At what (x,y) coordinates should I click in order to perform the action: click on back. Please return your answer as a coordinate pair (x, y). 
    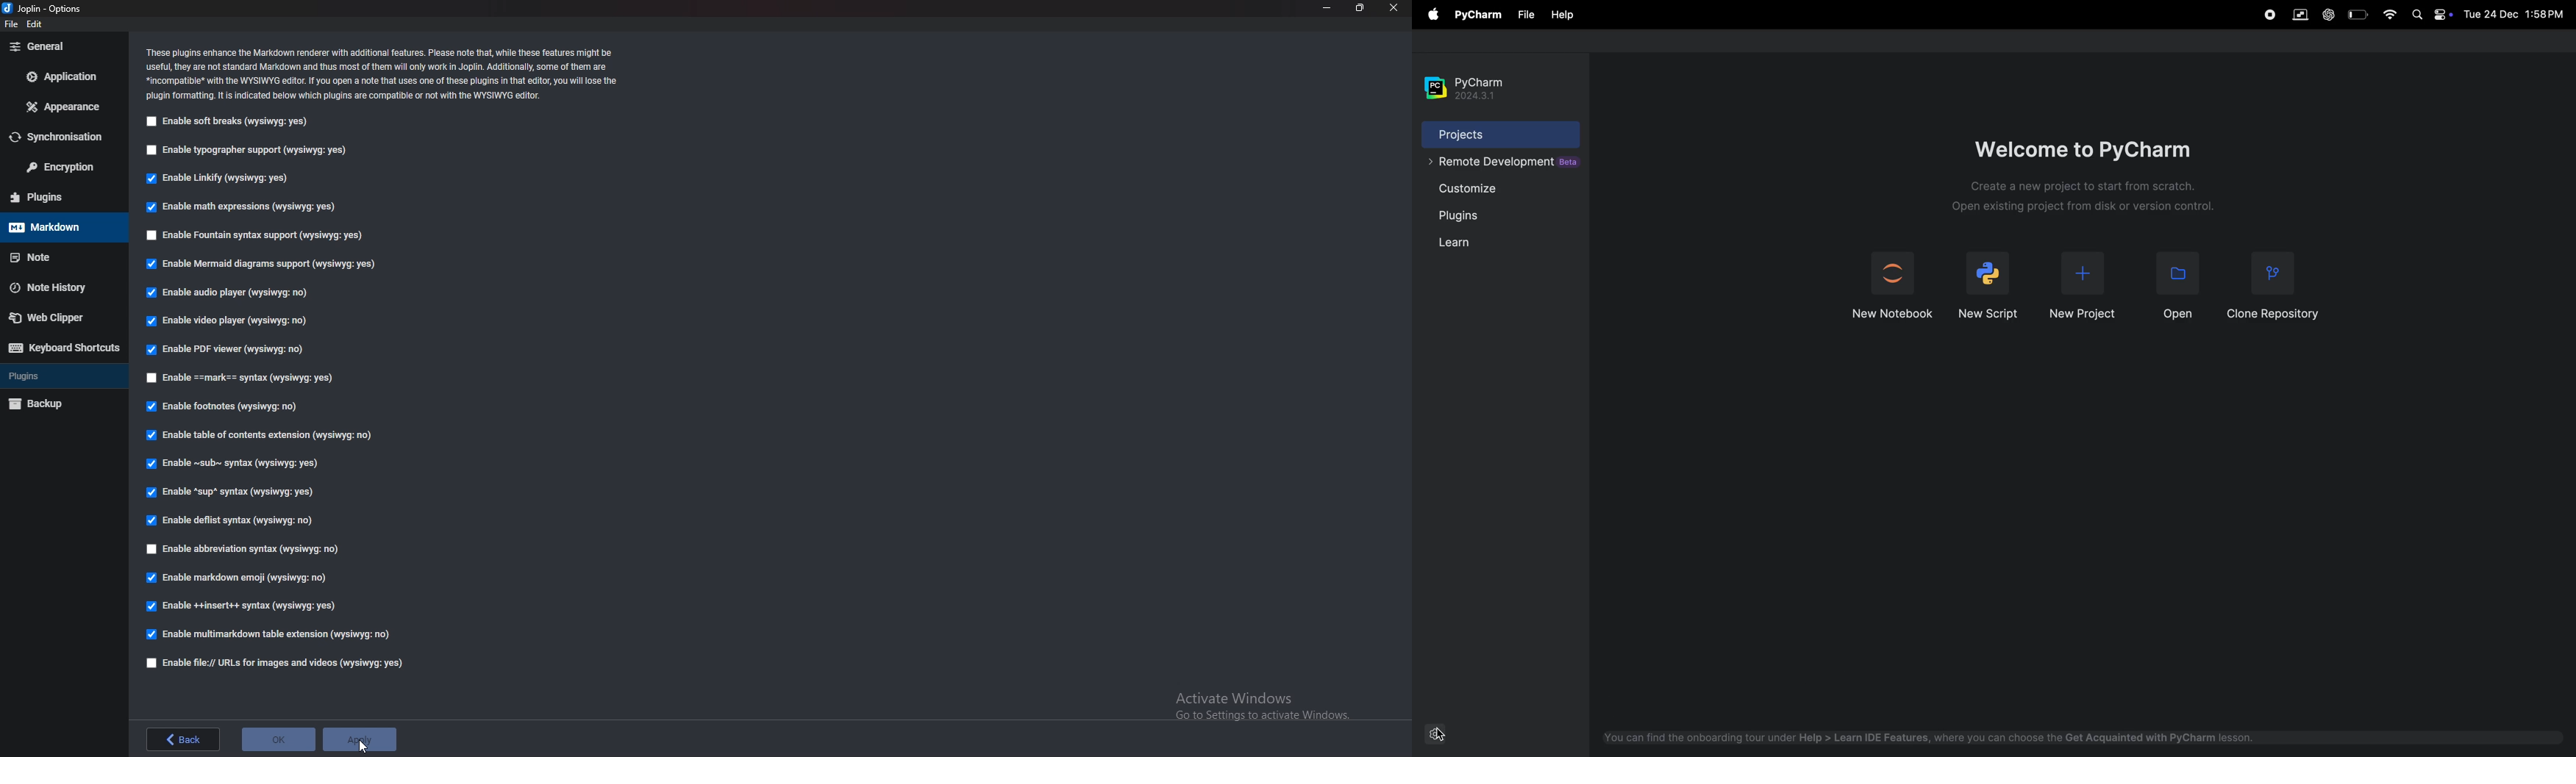
    Looking at the image, I should click on (182, 739).